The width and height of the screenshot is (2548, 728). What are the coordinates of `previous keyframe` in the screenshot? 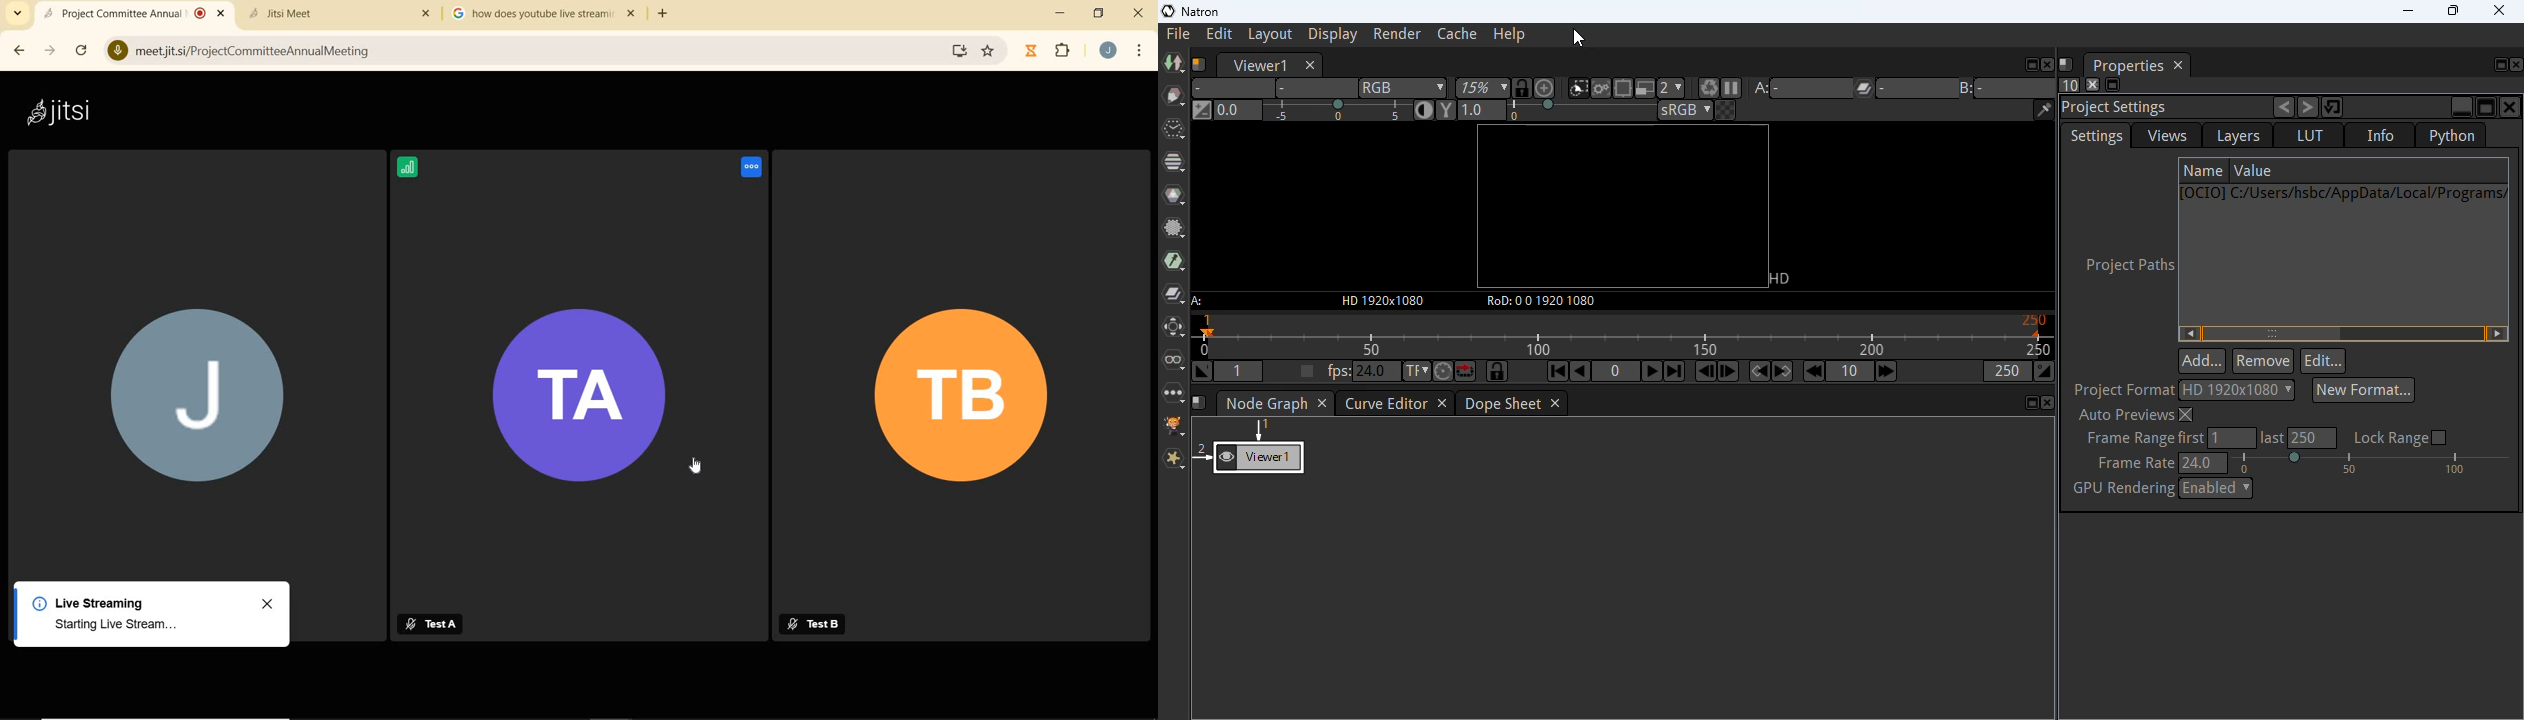 It's located at (1759, 371).